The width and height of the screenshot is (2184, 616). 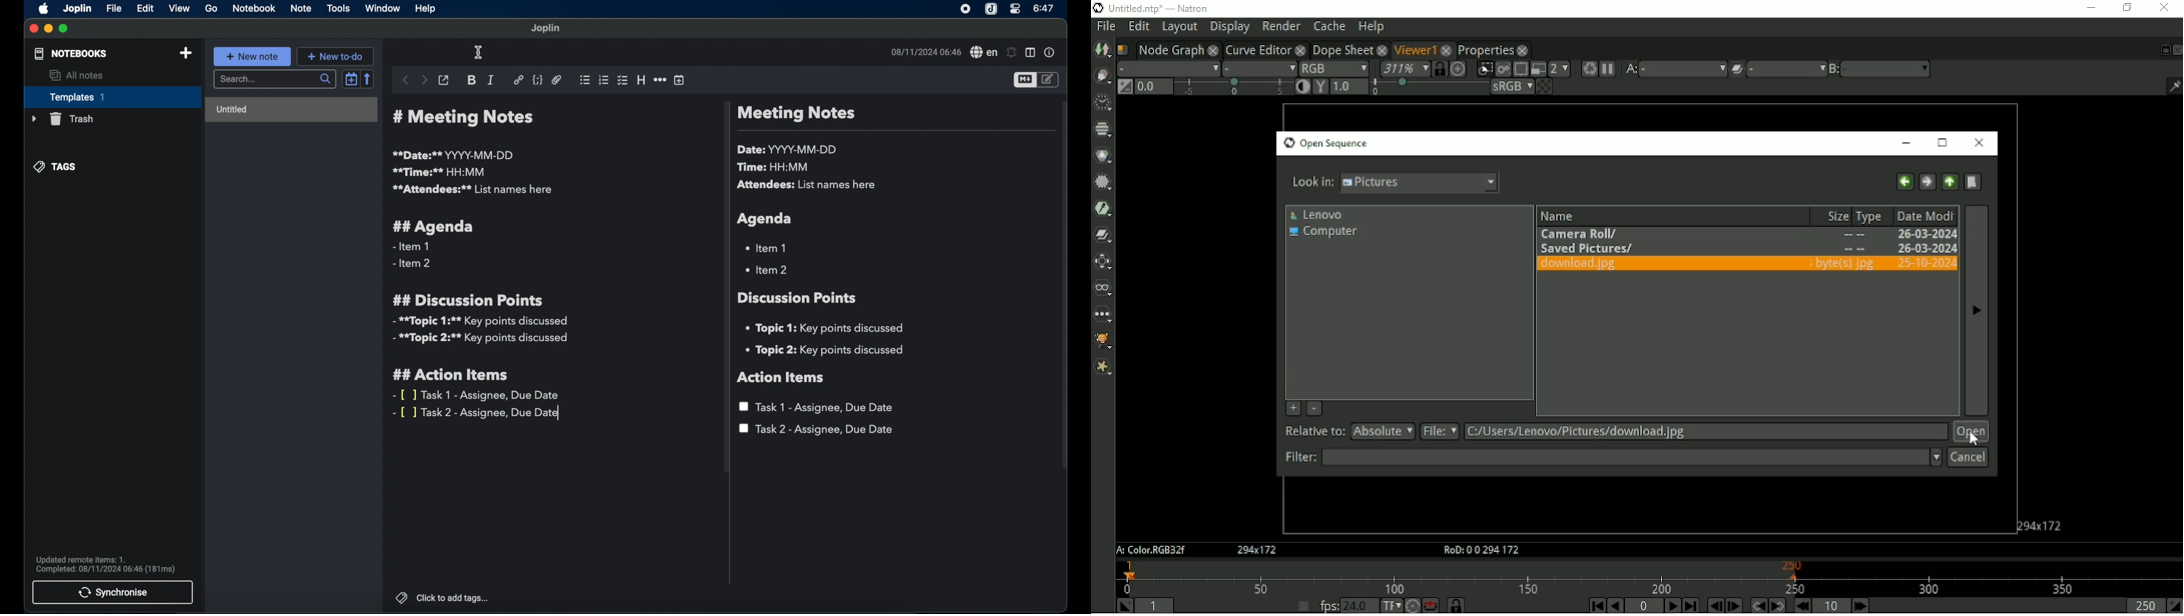 What do you see at coordinates (518, 80) in the screenshot?
I see `hyperlink` at bounding box center [518, 80].